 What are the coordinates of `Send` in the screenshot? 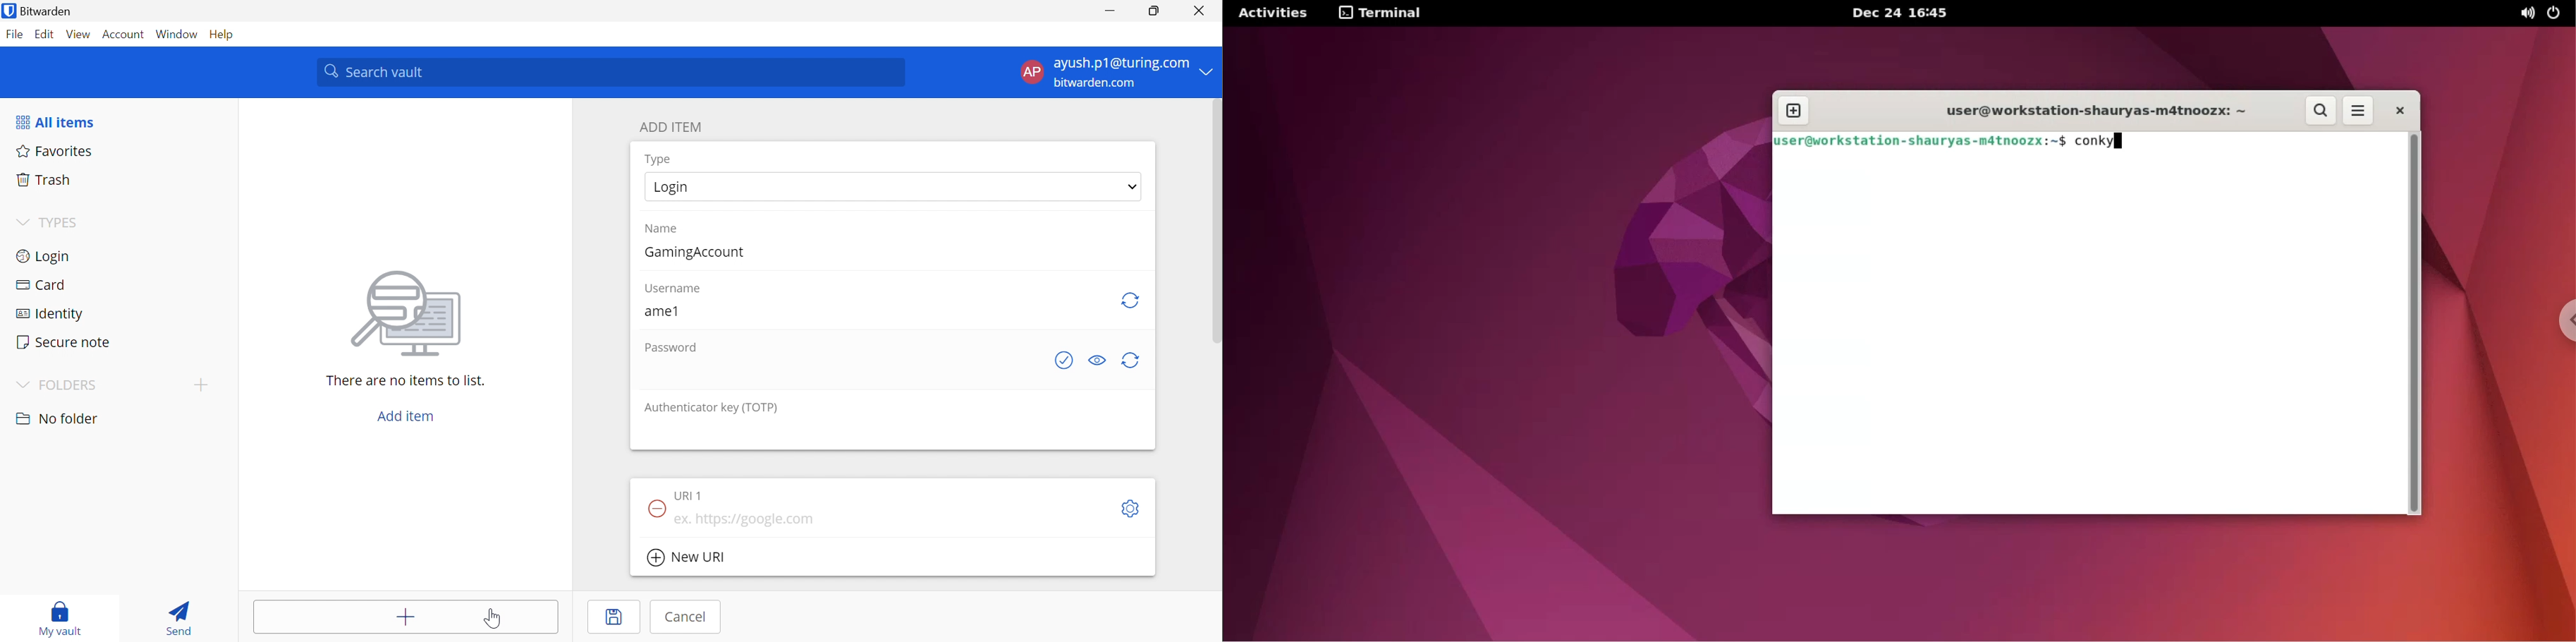 It's located at (178, 617).